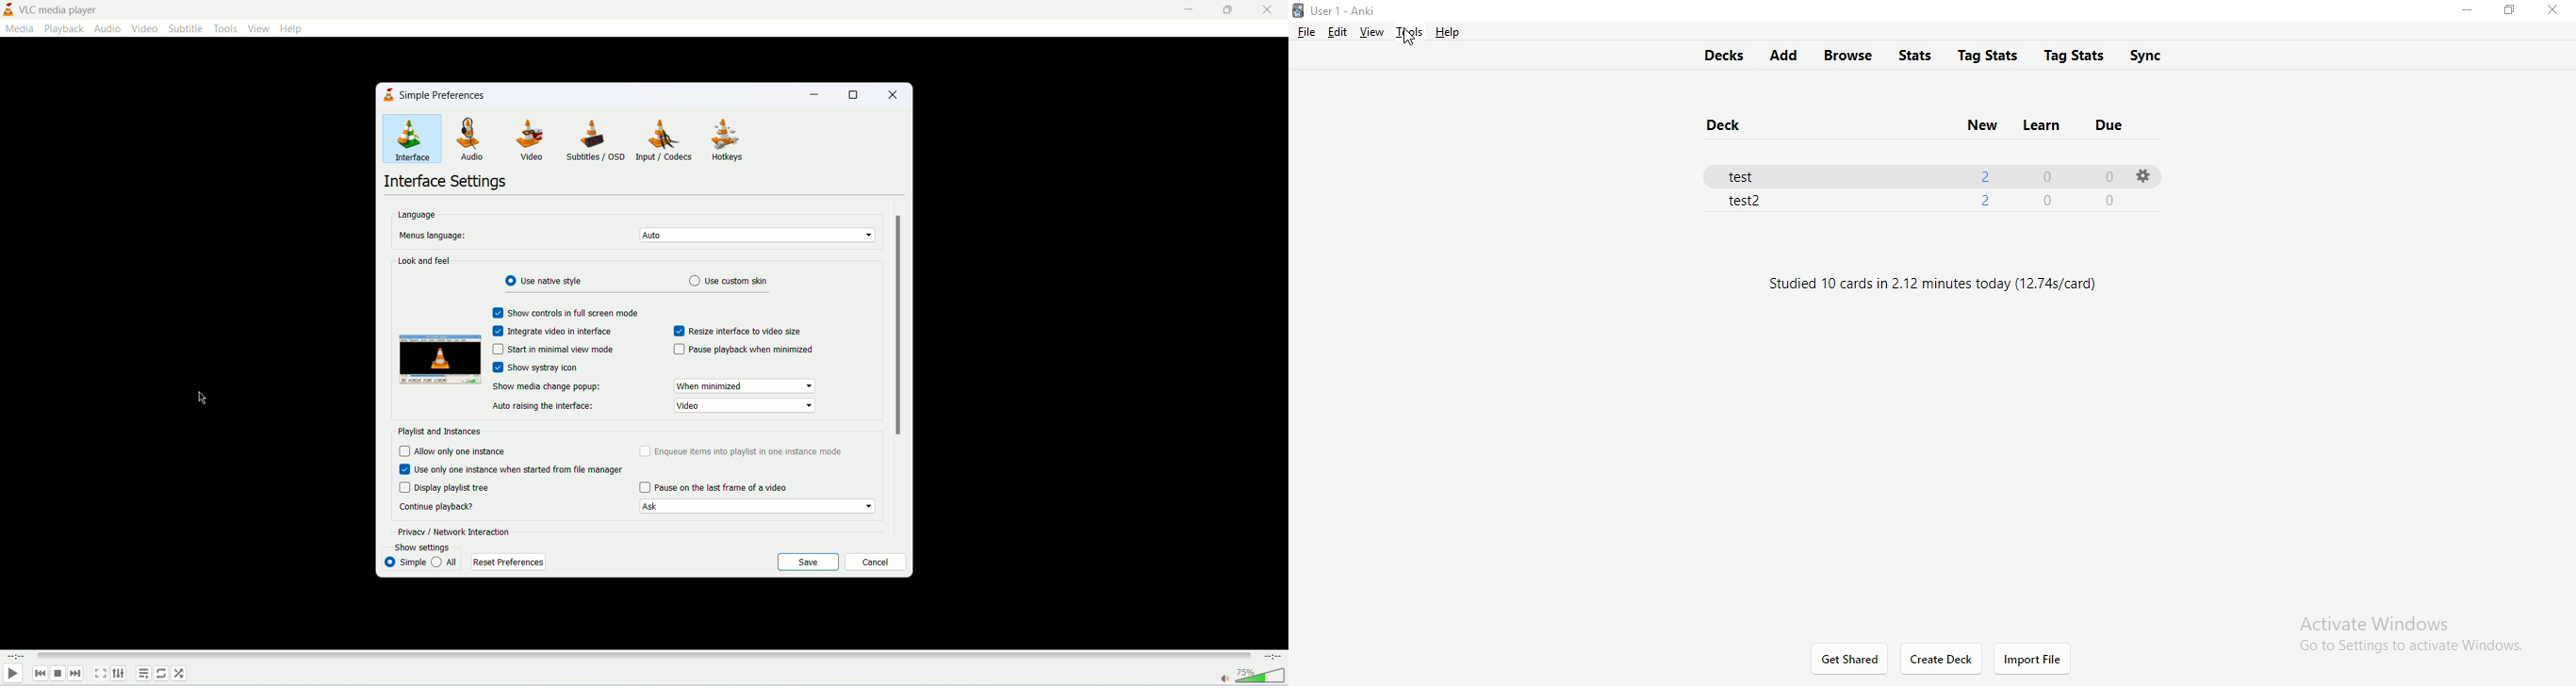 The width and height of the screenshot is (2576, 700). Describe the element at coordinates (756, 506) in the screenshot. I see `Select continue playback option` at that location.